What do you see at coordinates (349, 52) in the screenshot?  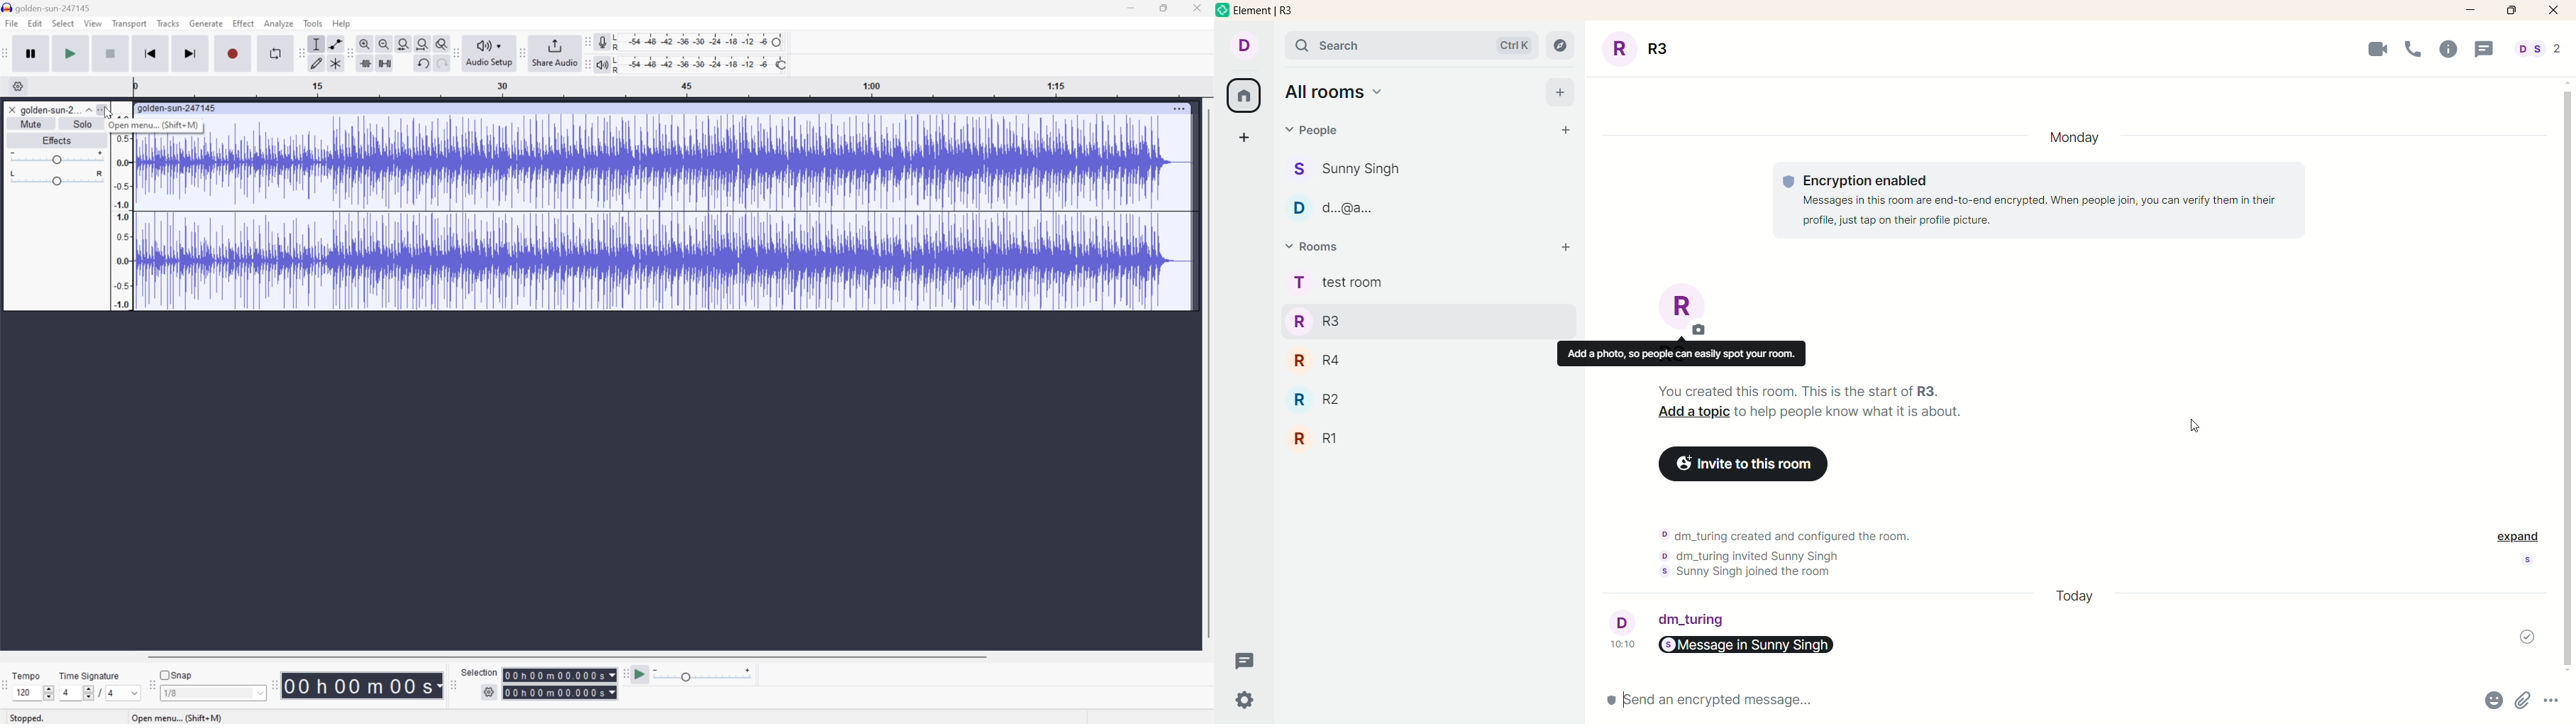 I see `Audacity Edit toolbar` at bounding box center [349, 52].